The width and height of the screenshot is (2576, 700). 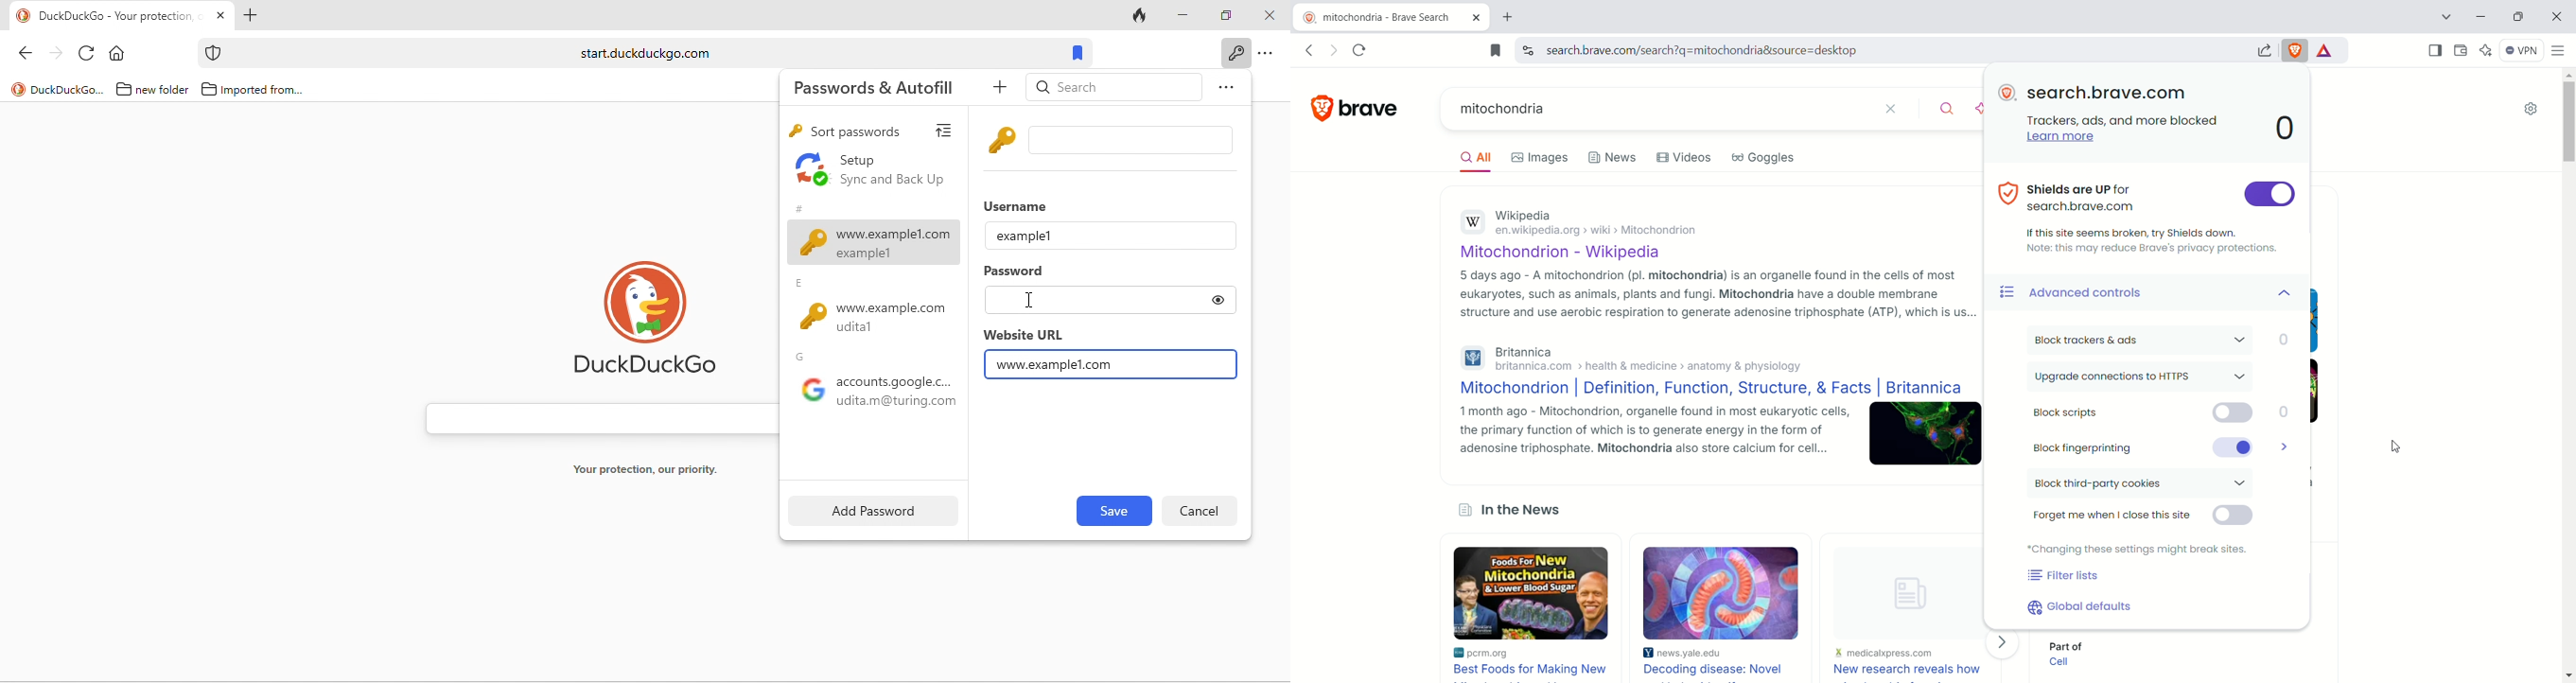 I want to click on edit, so click(x=1113, y=511).